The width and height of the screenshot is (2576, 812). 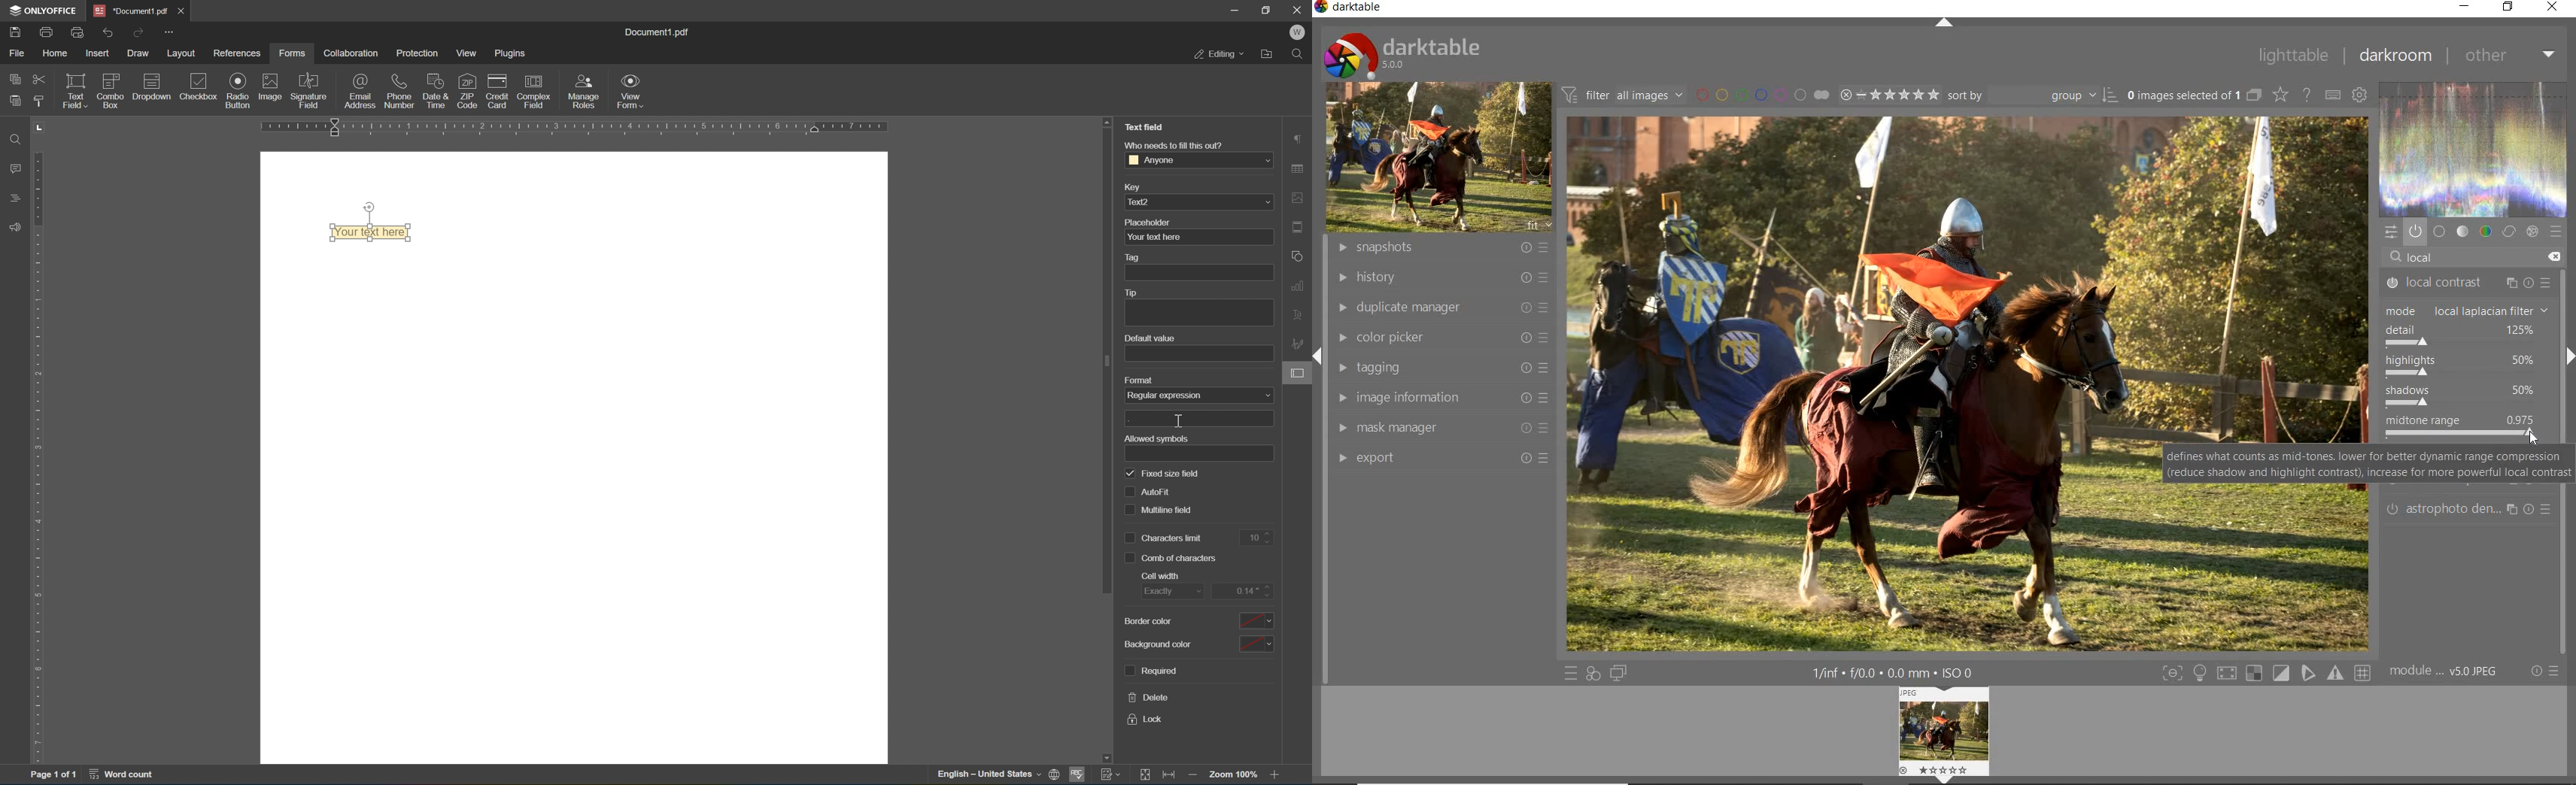 What do you see at coordinates (1195, 775) in the screenshot?
I see `zoom out` at bounding box center [1195, 775].